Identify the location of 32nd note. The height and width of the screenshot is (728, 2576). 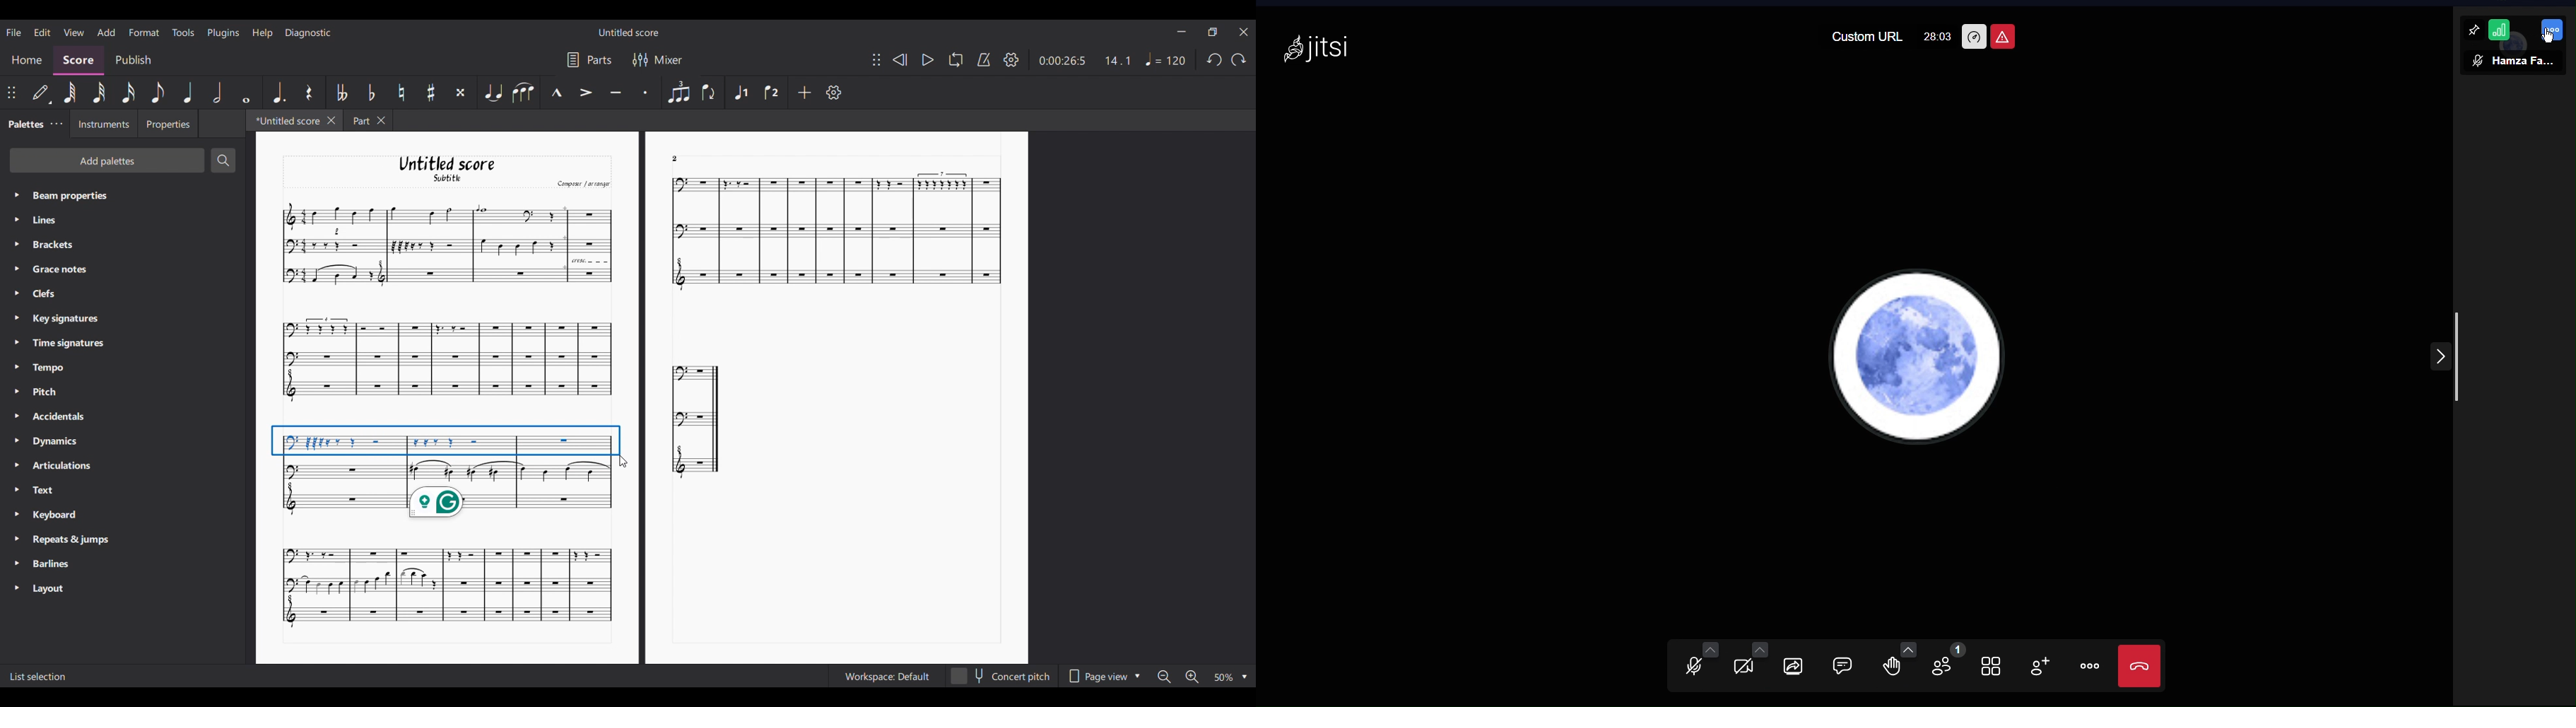
(99, 92).